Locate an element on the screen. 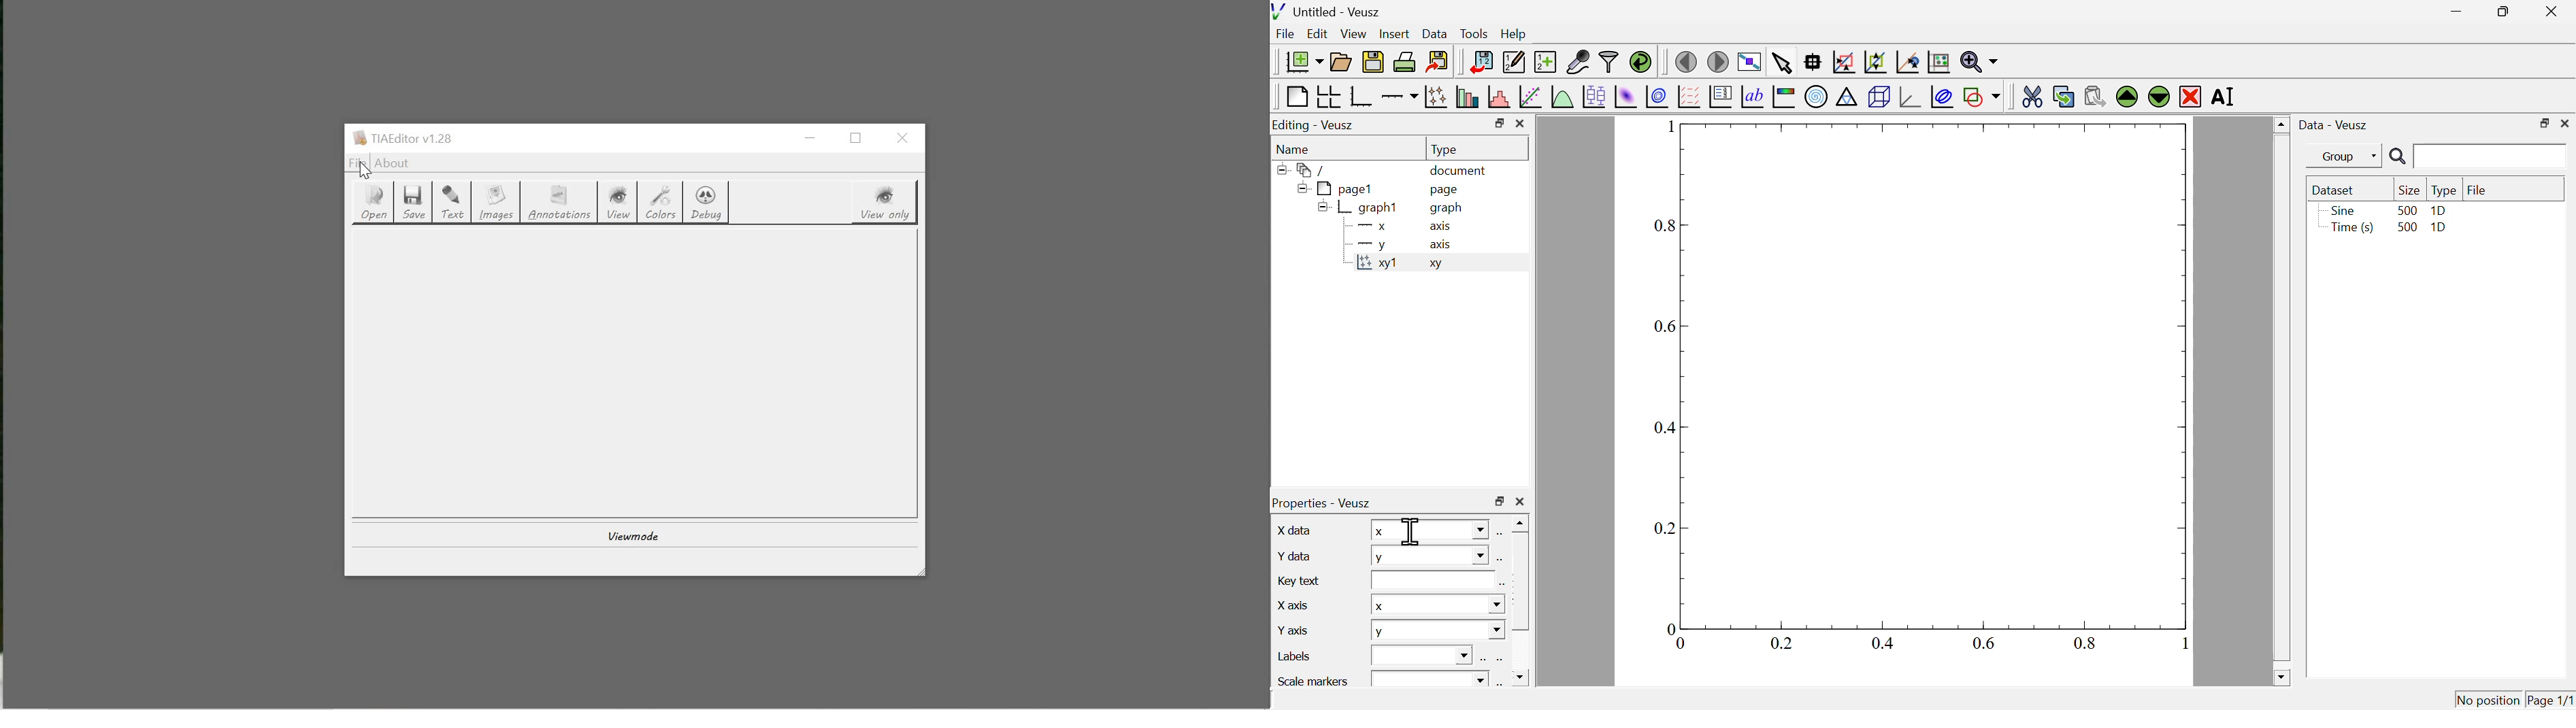  text box is located at coordinates (1431, 581).